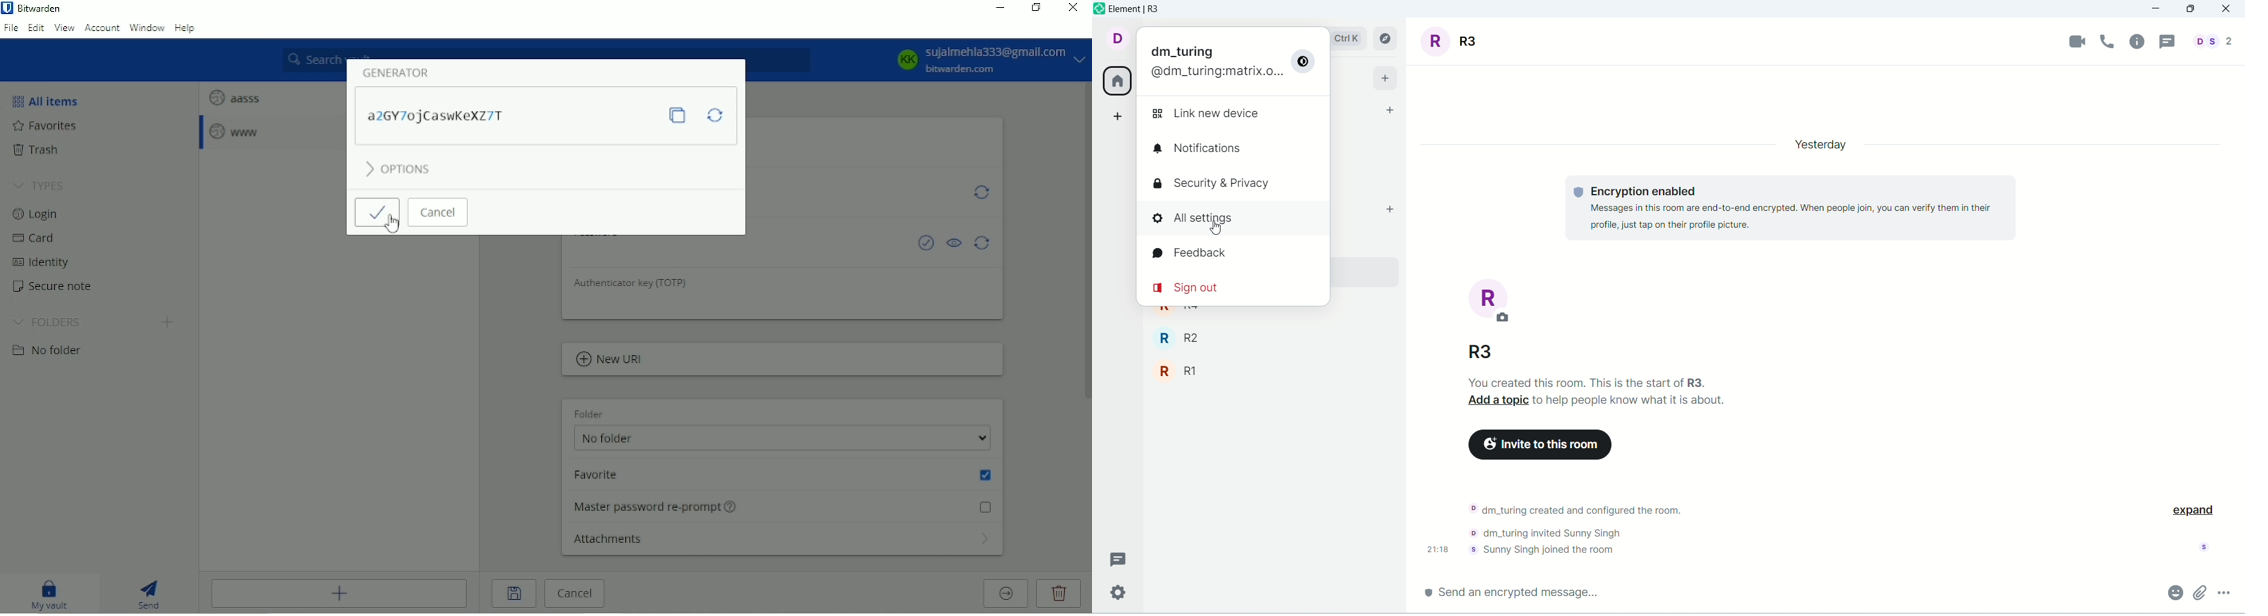 This screenshot has width=2268, height=616. Describe the element at coordinates (1197, 255) in the screenshot. I see `feedback` at that location.